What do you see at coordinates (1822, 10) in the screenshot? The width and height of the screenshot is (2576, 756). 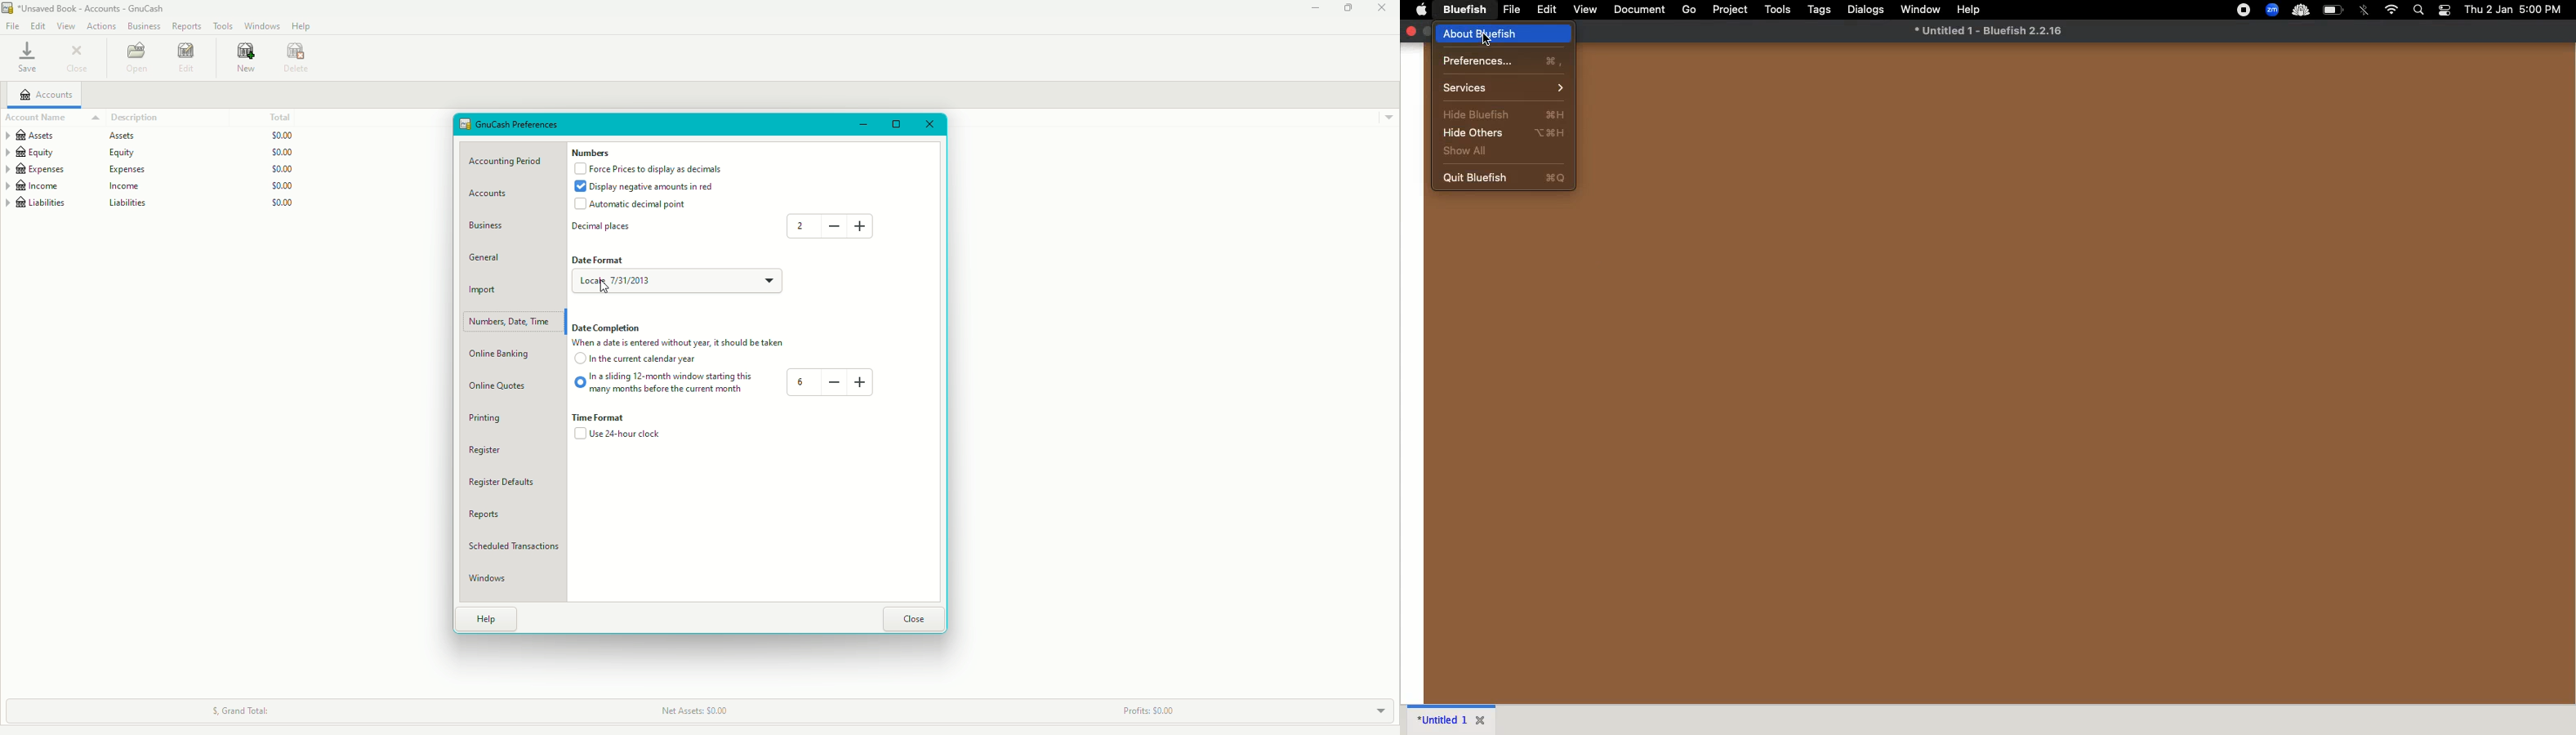 I see `tags` at bounding box center [1822, 10].